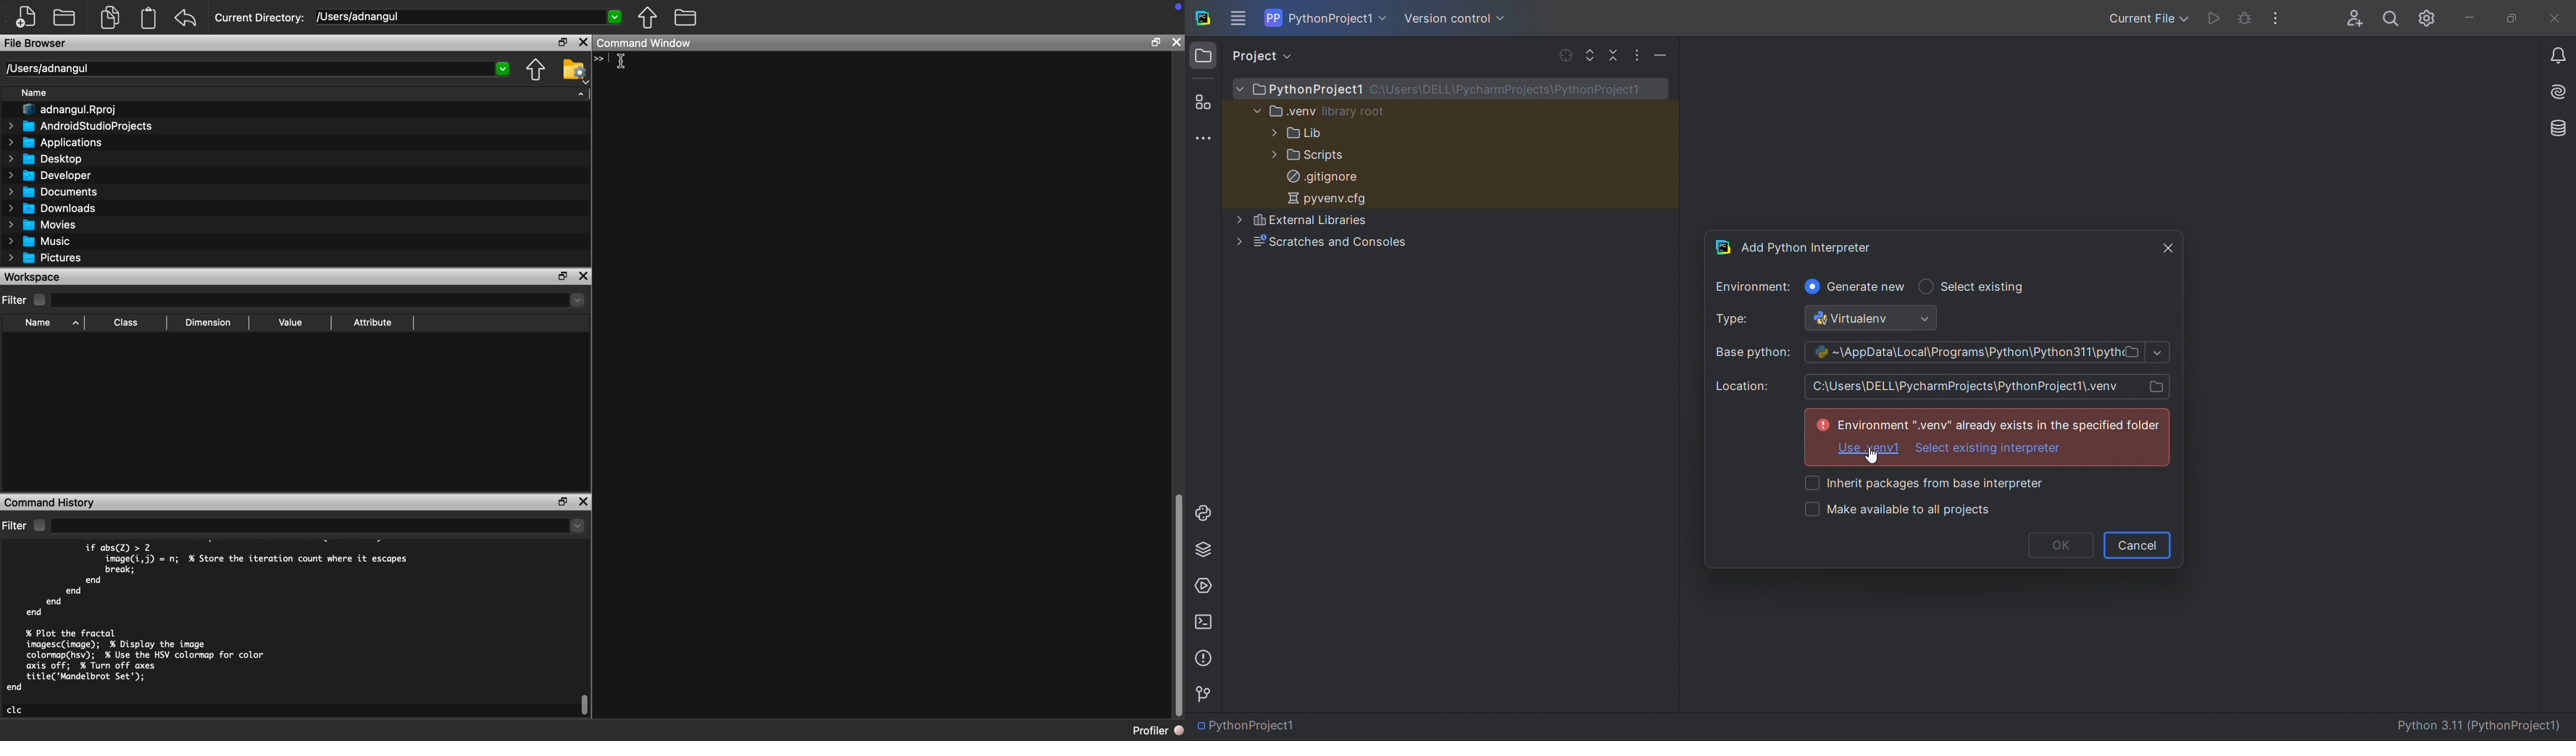  I want to click on AndroidStudioProjects, so click(80, 126).